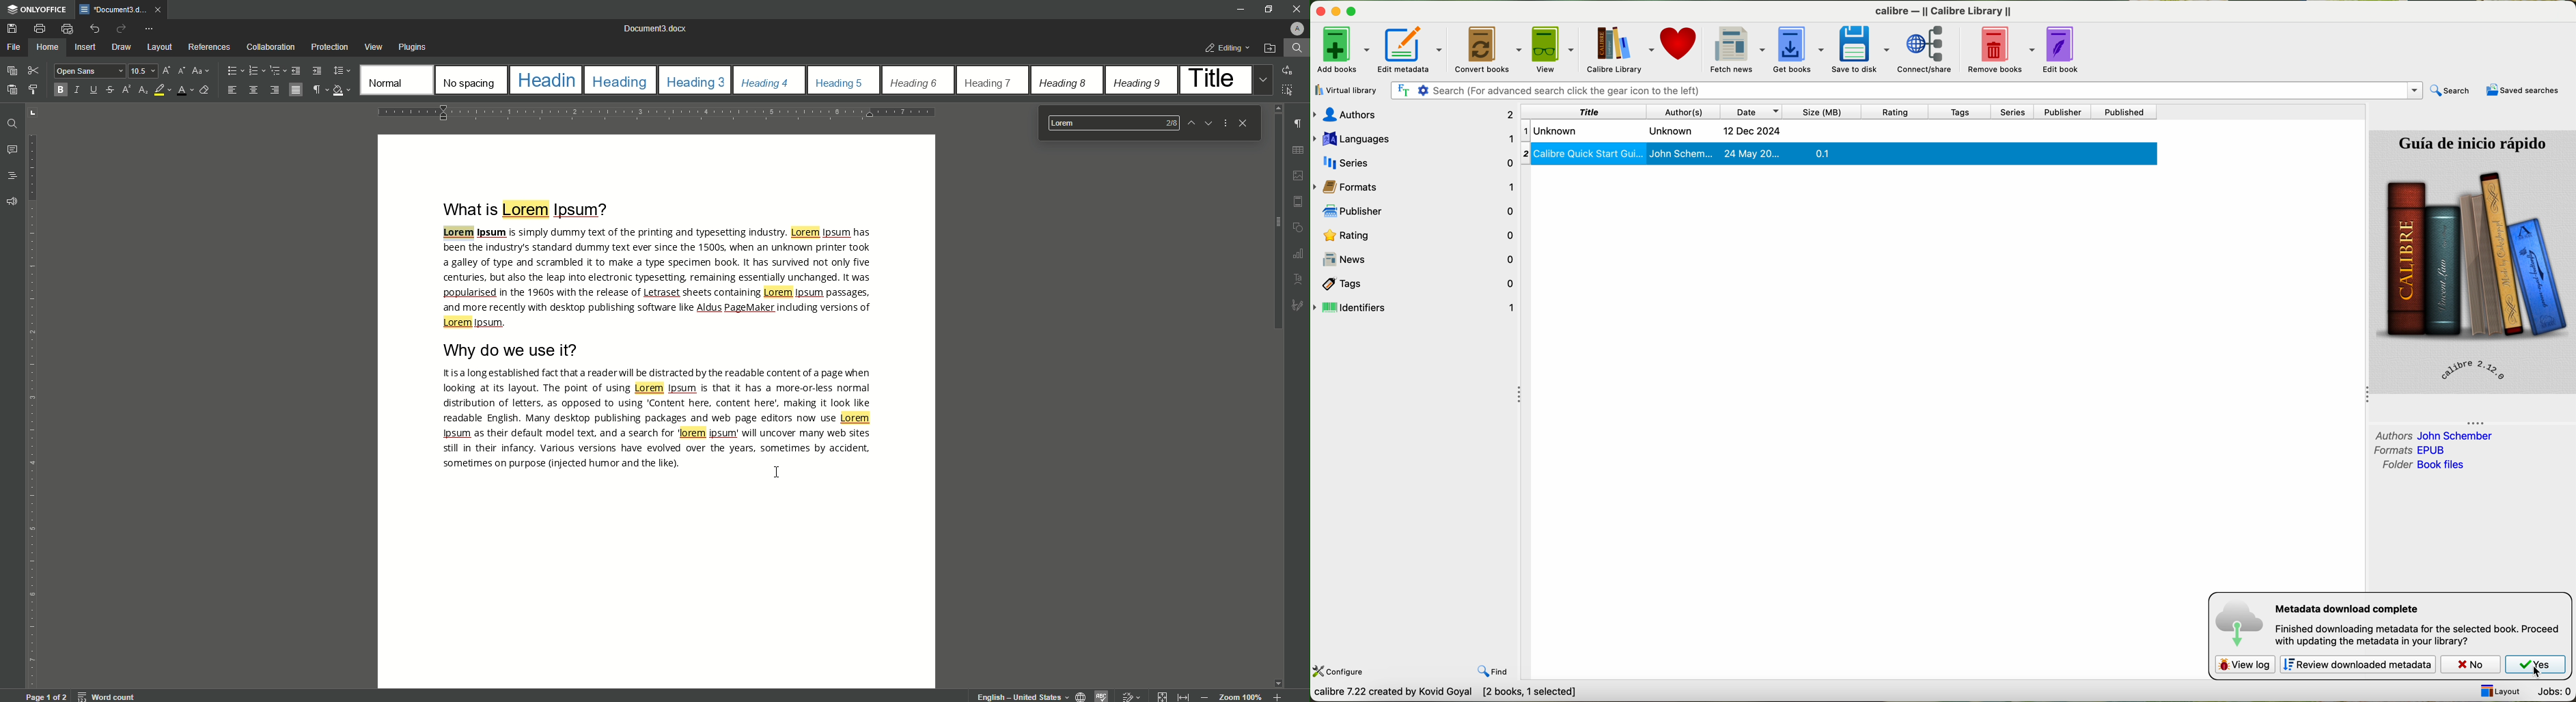  I want to click on photo, so click(1299, 171).